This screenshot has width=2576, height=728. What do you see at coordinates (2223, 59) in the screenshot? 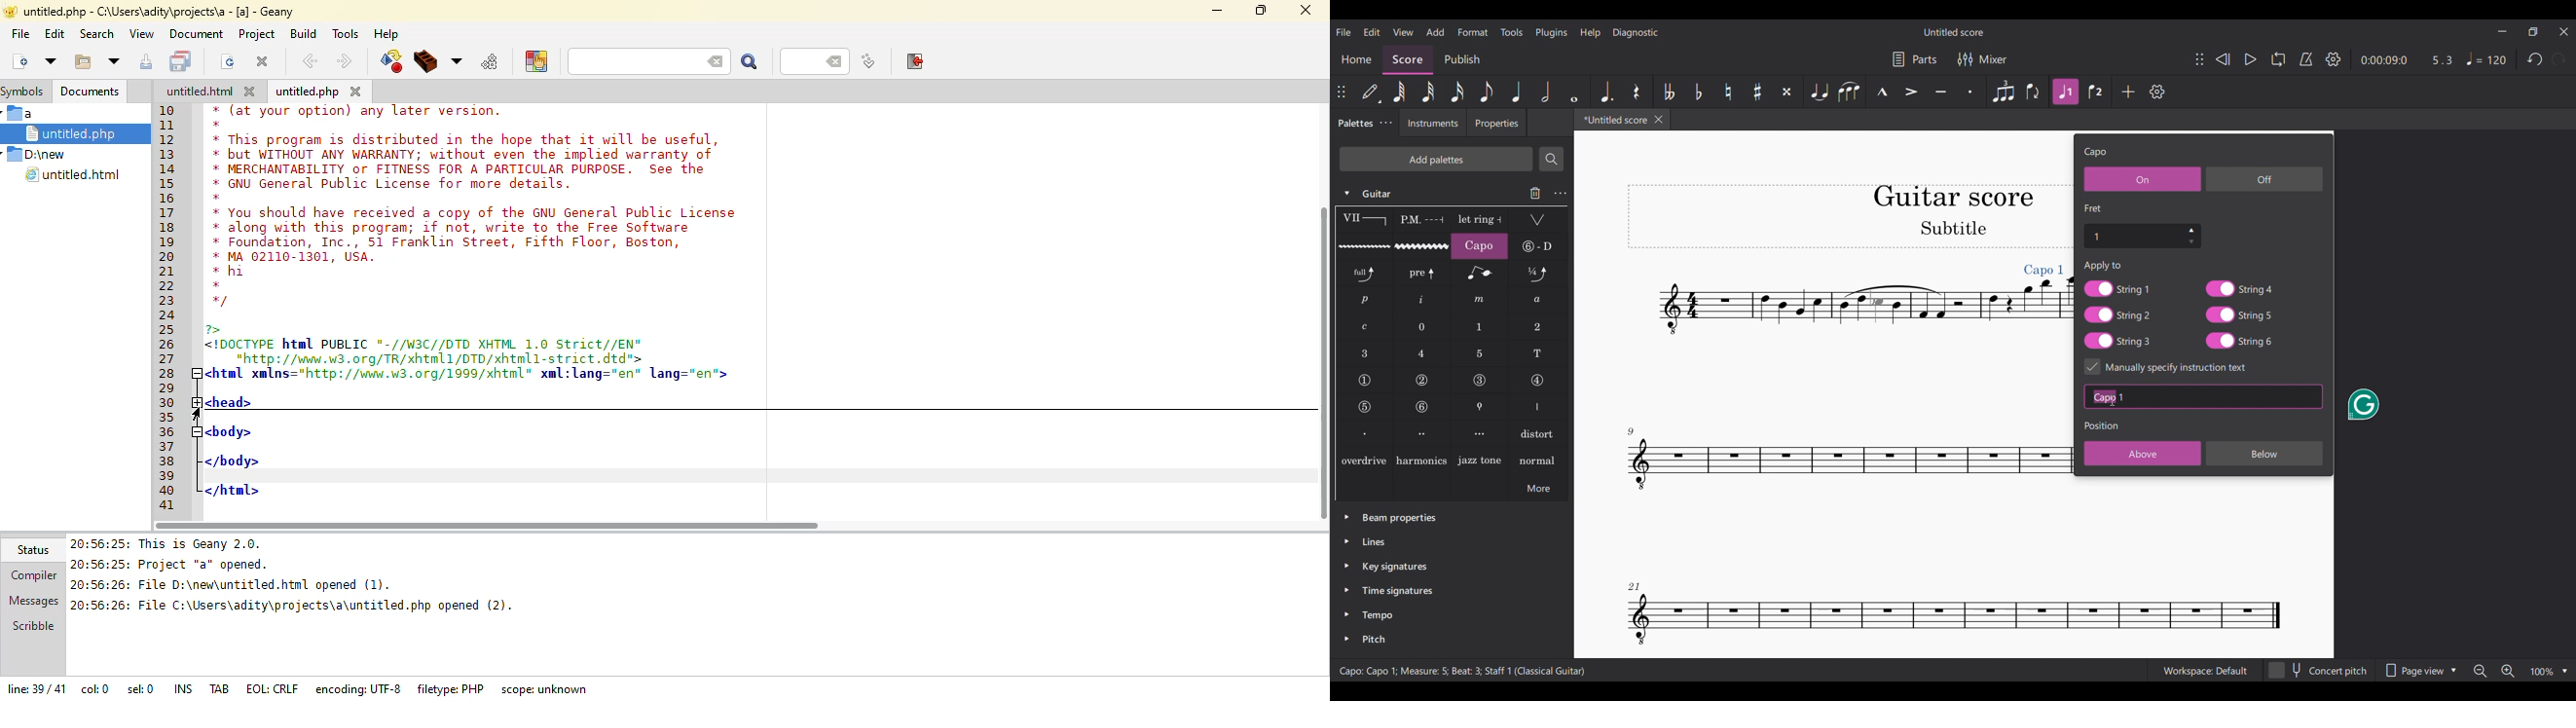
I see `Rewind` at bounding box center [2223, 59].